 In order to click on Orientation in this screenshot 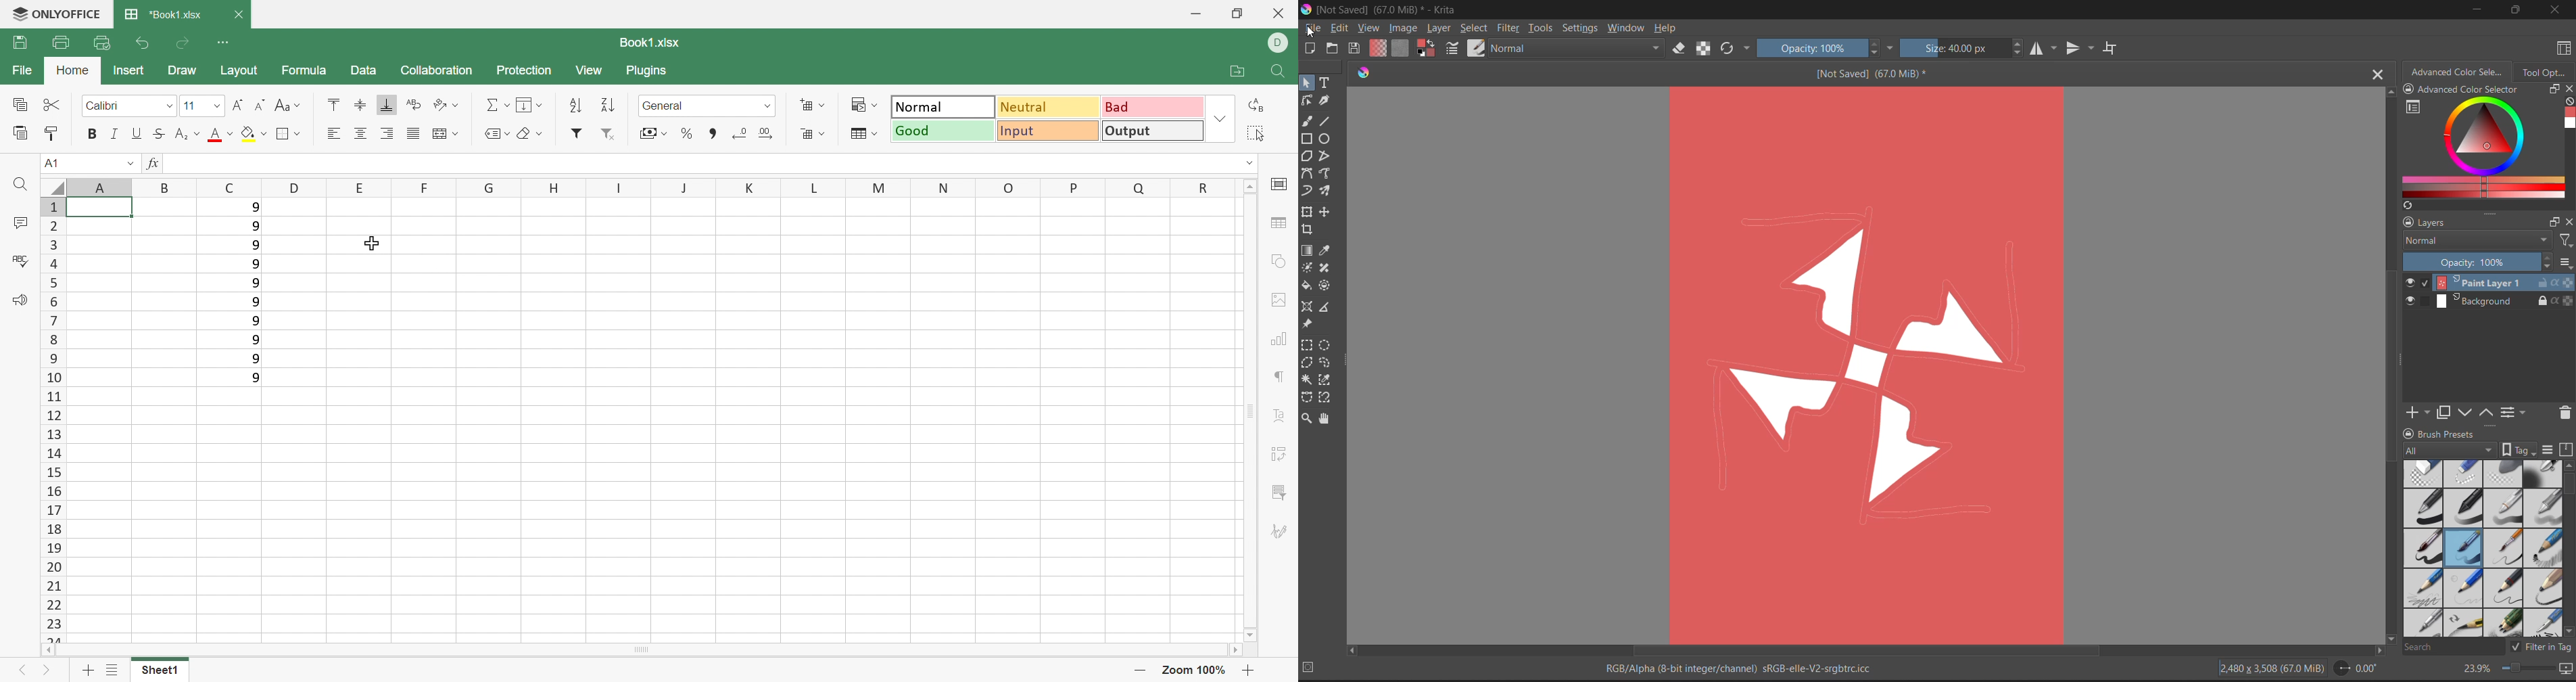, I will do `click(445, 103)`.